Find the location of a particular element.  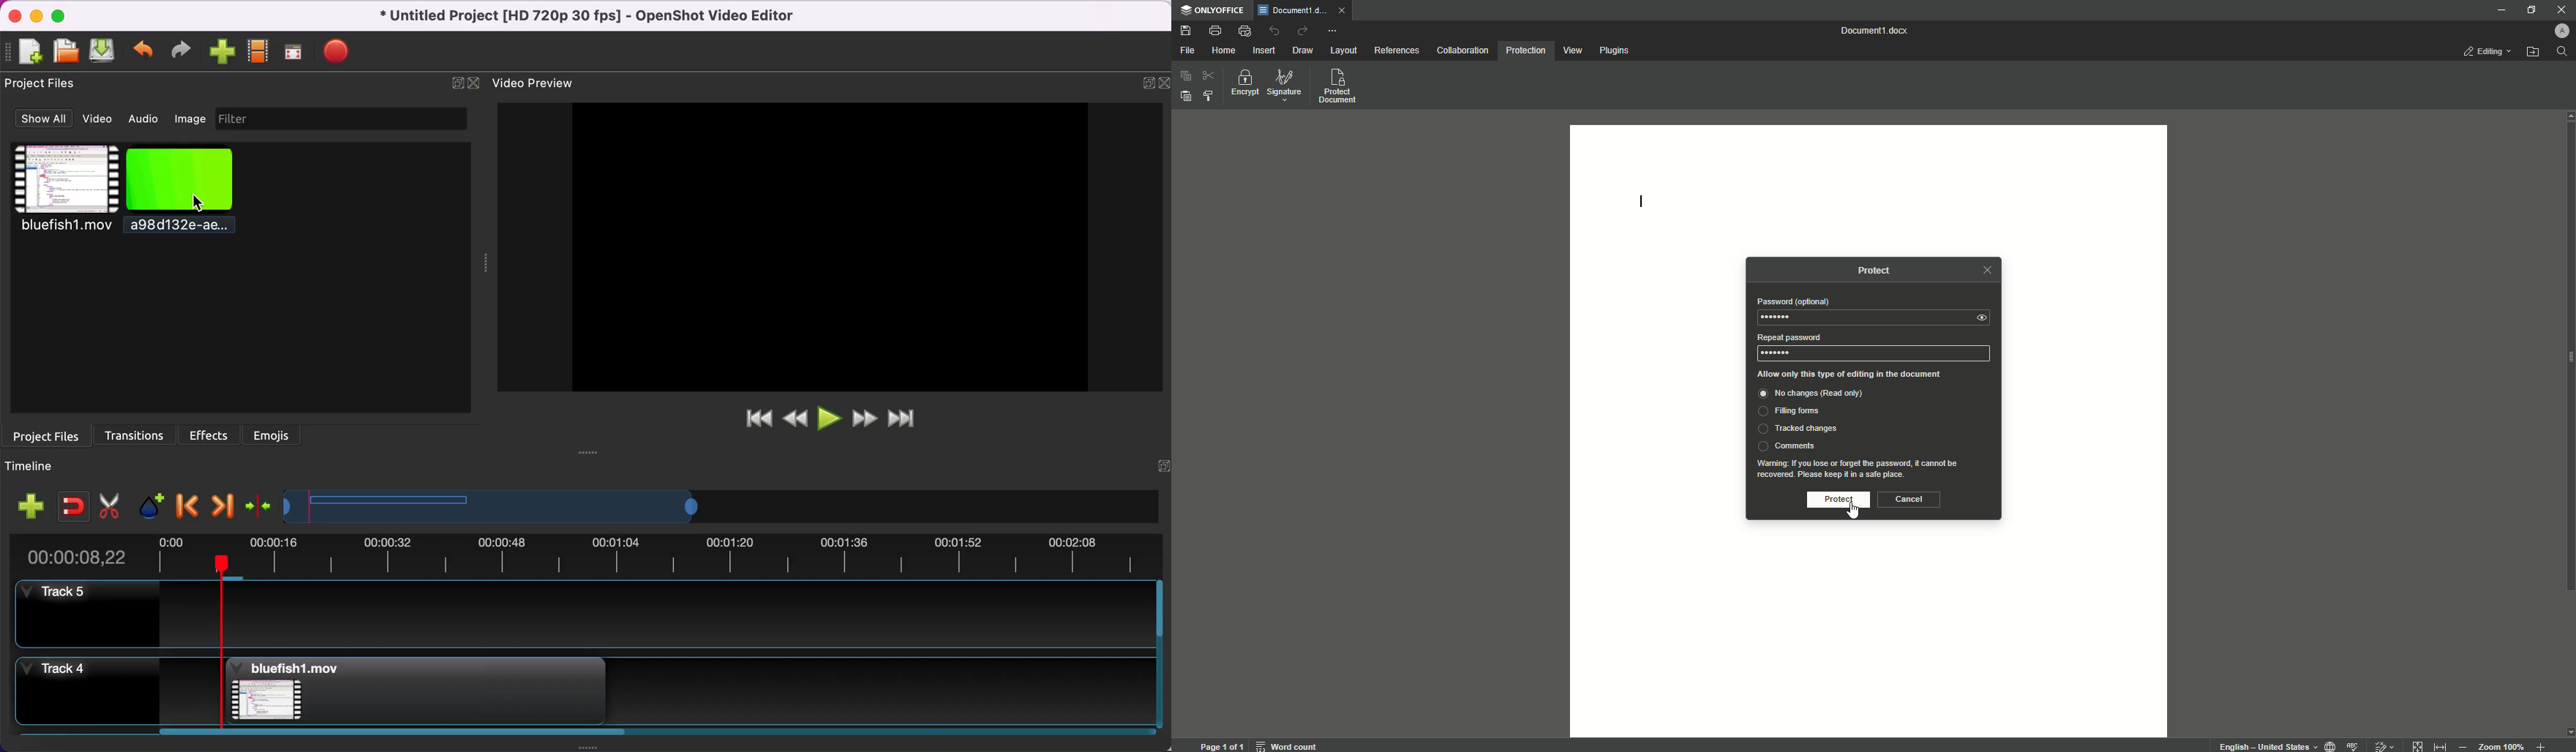

timeline is located at coordinates (40, 468).